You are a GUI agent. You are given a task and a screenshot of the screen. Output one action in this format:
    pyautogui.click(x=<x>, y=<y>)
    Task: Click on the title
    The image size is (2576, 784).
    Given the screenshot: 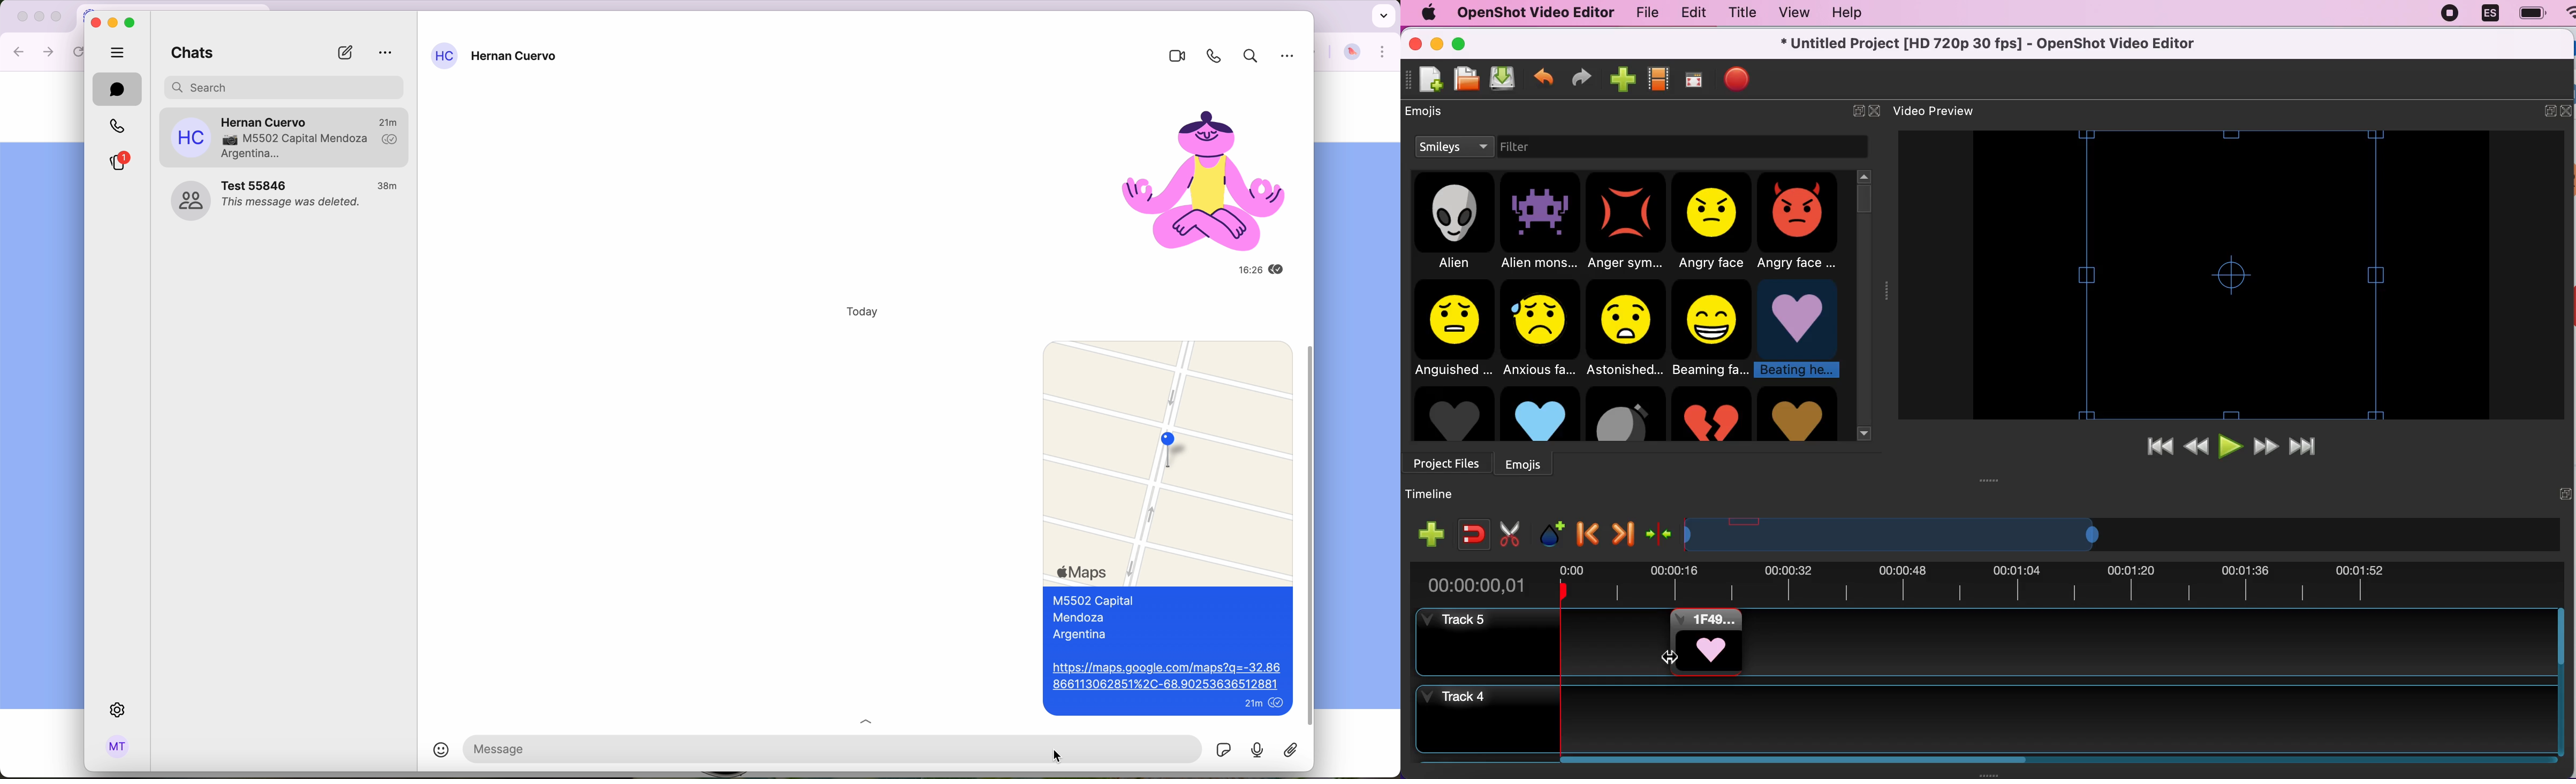 What is the action you would take?
    pyautogui.click(x=1738, y=13)
    